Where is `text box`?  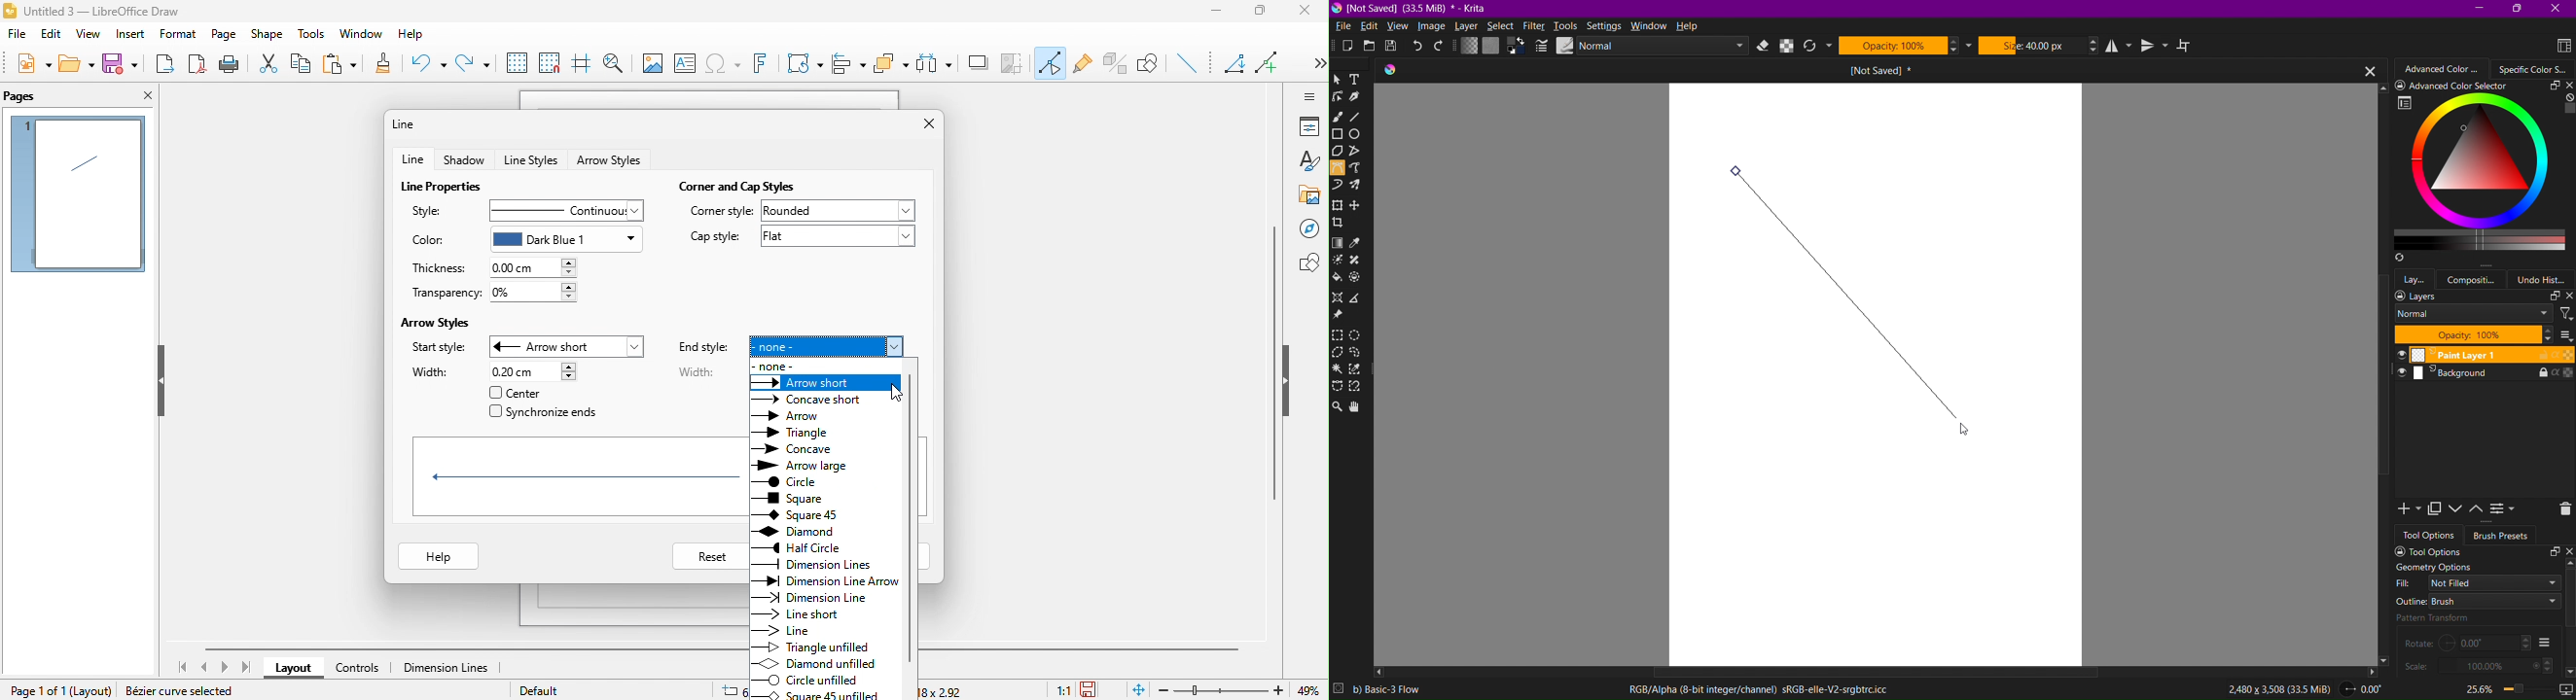
text box is located at coordinates (686, 66).